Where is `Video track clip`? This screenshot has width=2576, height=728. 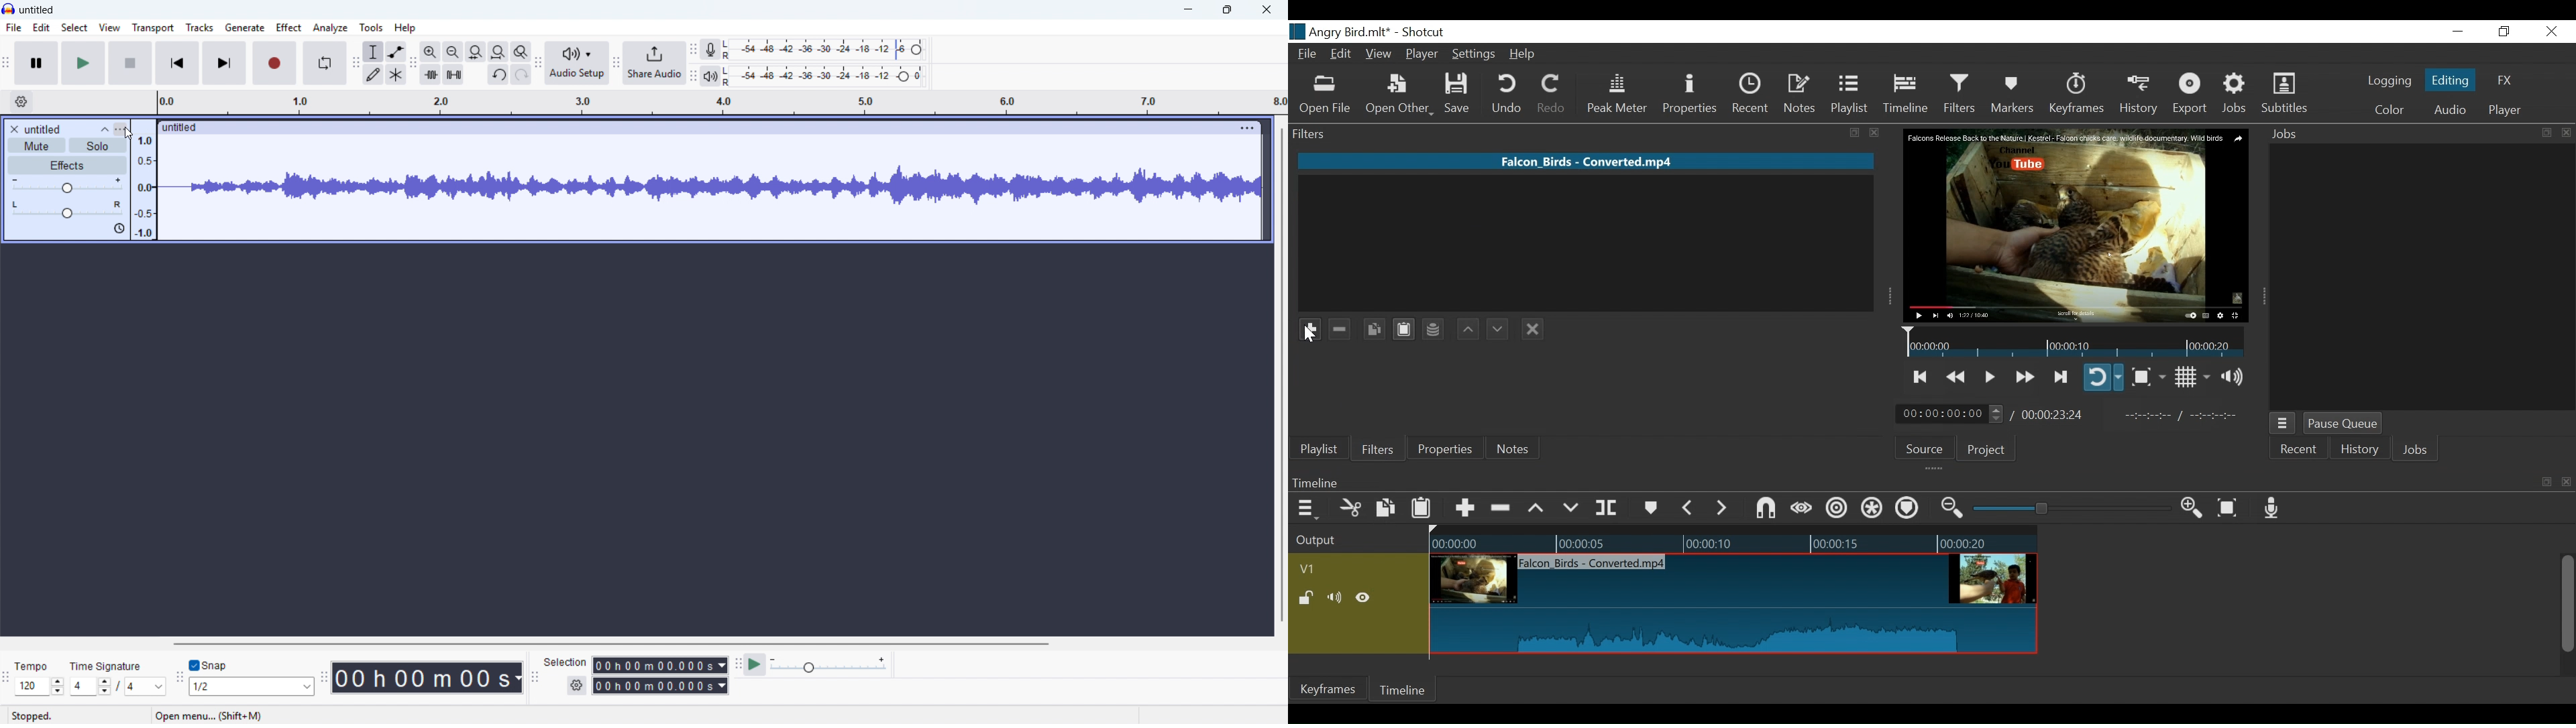 Video track clip is located at coordinates (1733, 605).